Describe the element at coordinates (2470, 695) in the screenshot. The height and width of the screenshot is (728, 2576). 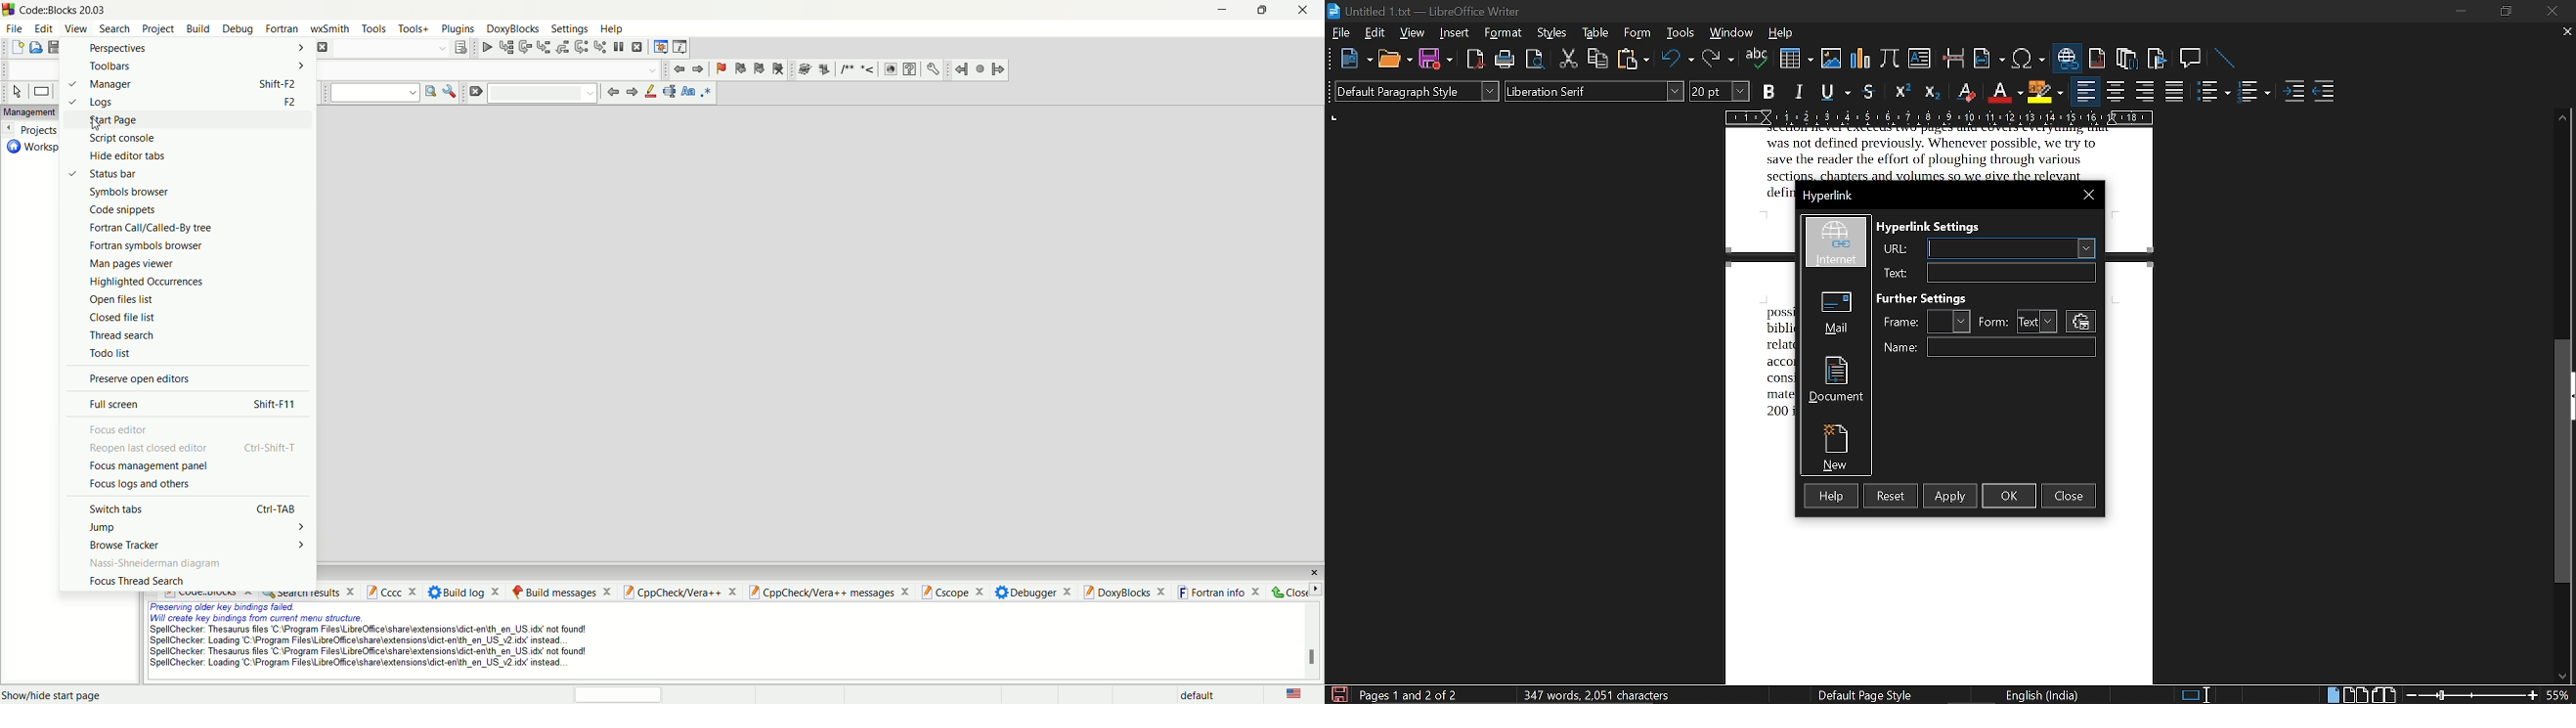
I see `change zoom` at that location.